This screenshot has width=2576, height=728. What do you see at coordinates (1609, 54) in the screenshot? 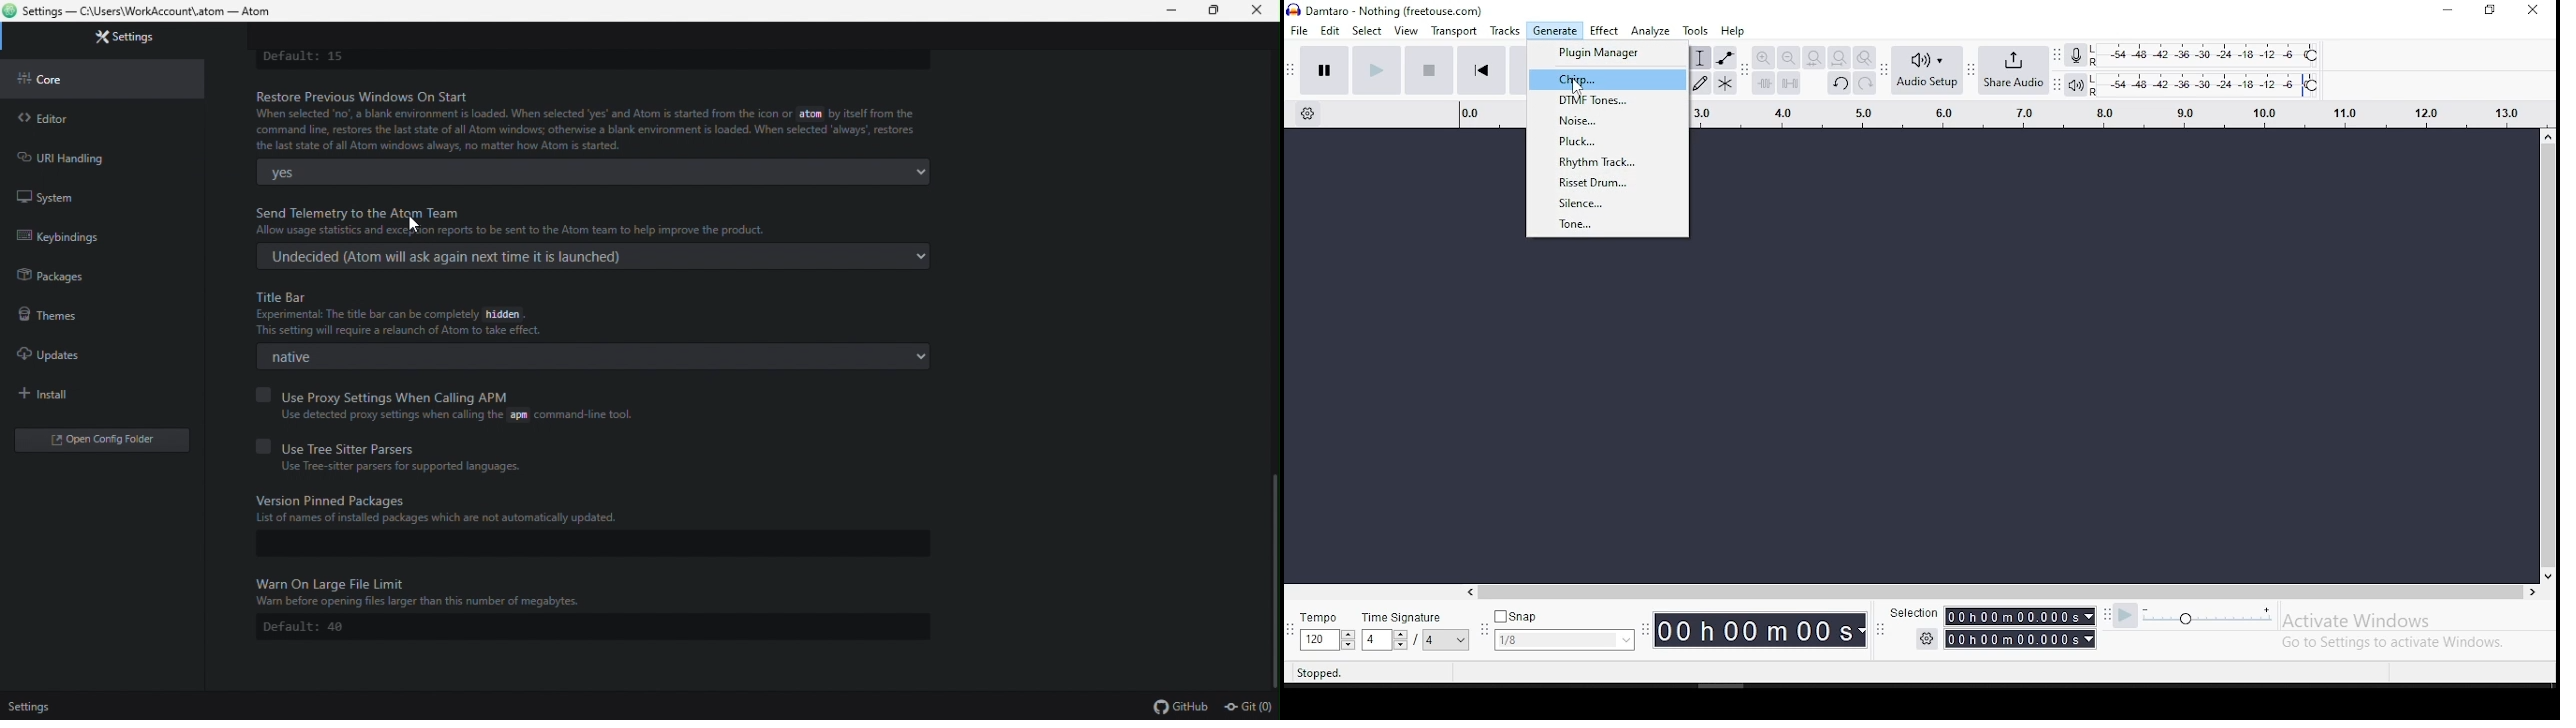
I see `plugin manager` at bounding box center [1609, 54].